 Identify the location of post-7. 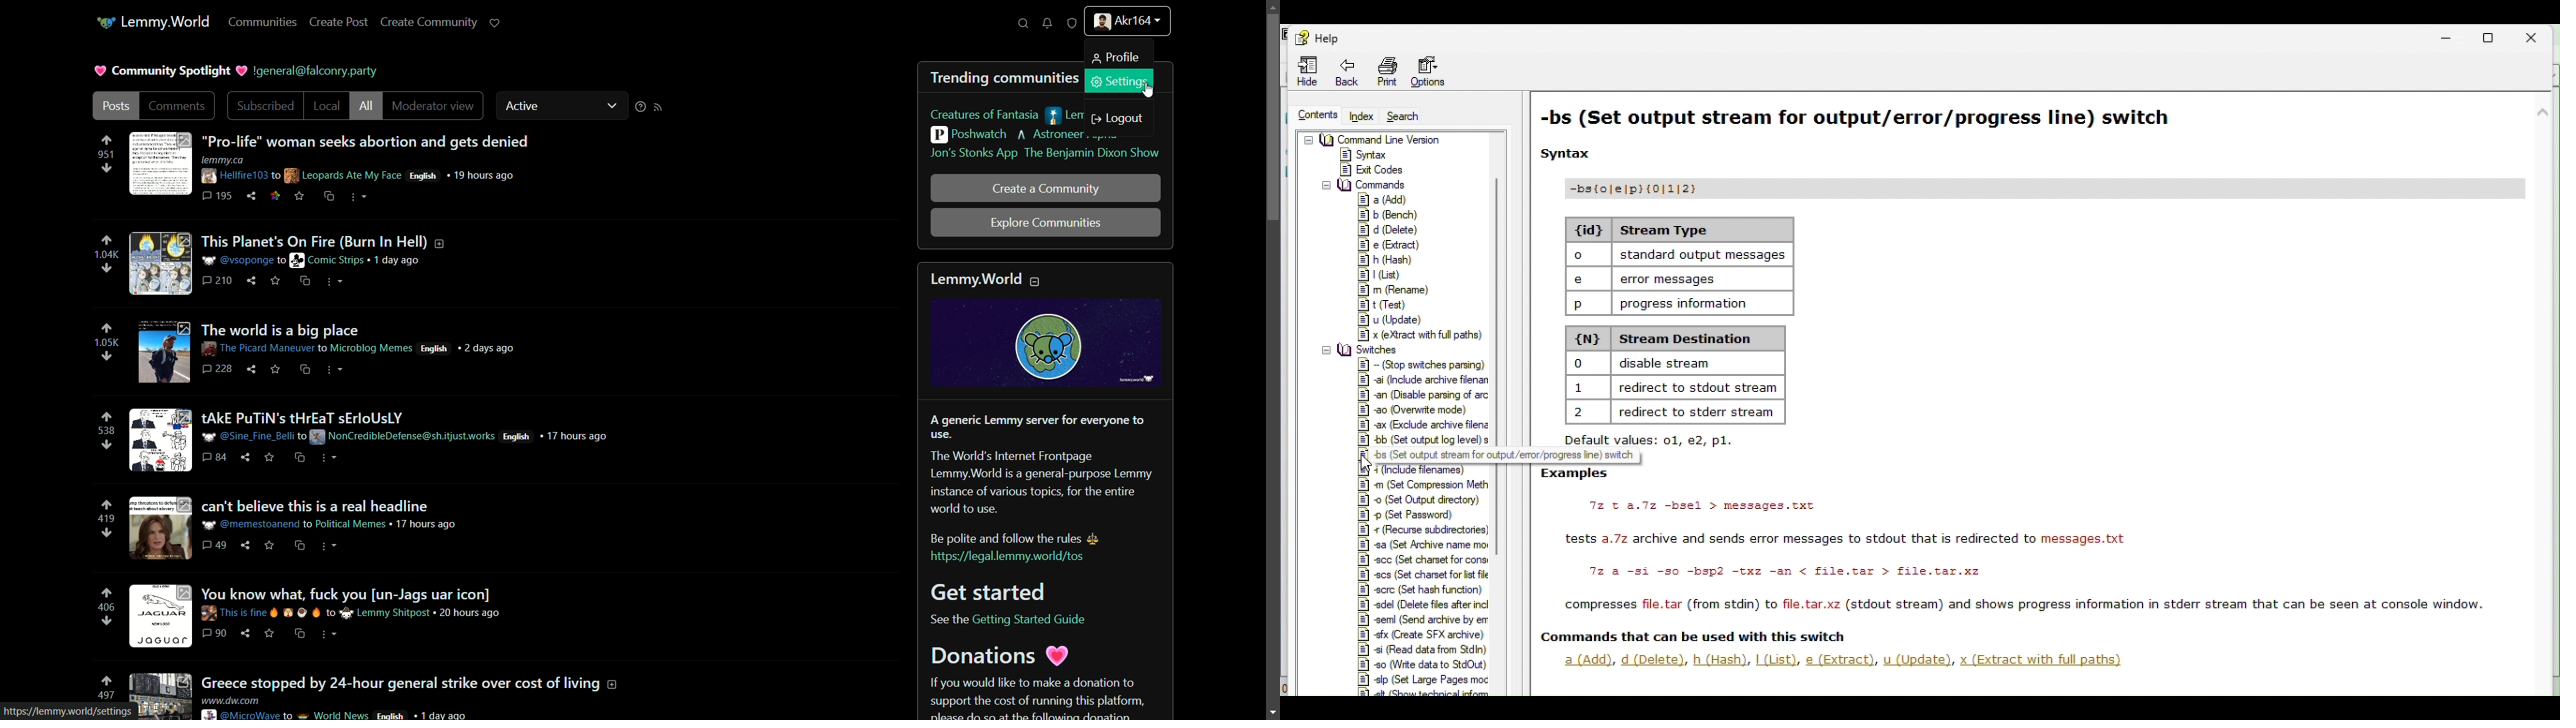
(374, 693).